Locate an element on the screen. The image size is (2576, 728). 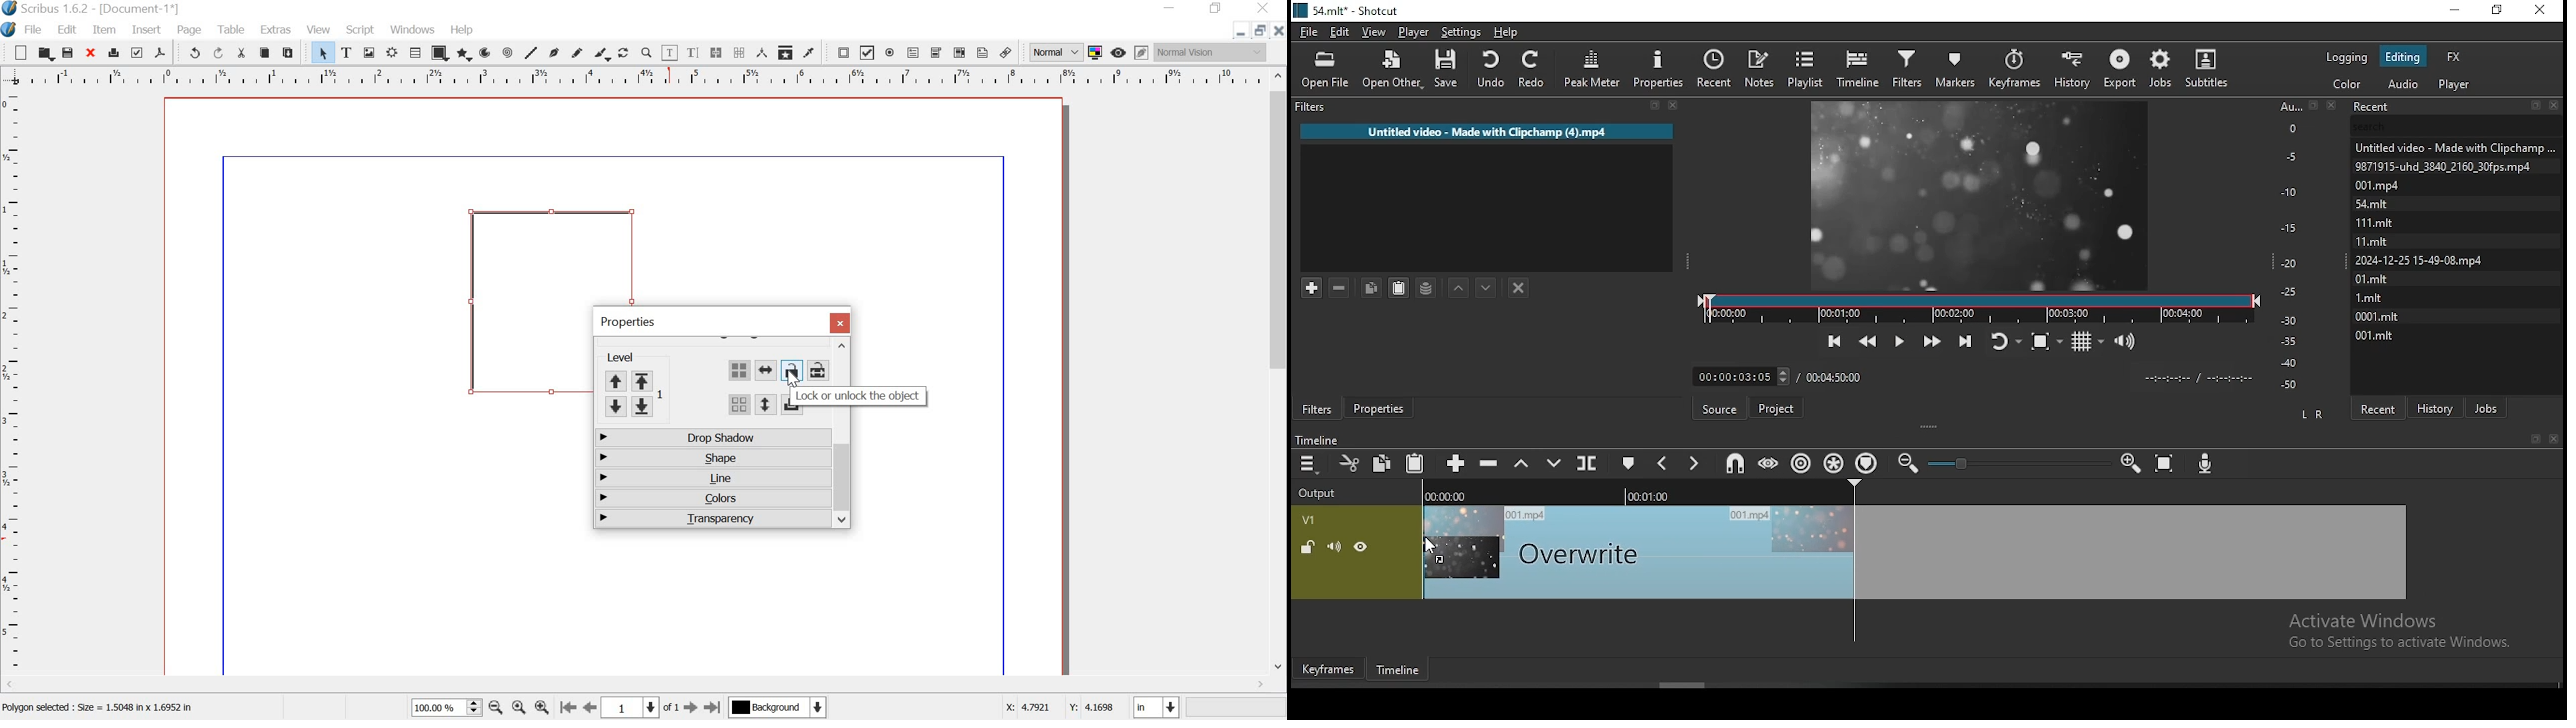
history is located at coordinates (2075, 69).